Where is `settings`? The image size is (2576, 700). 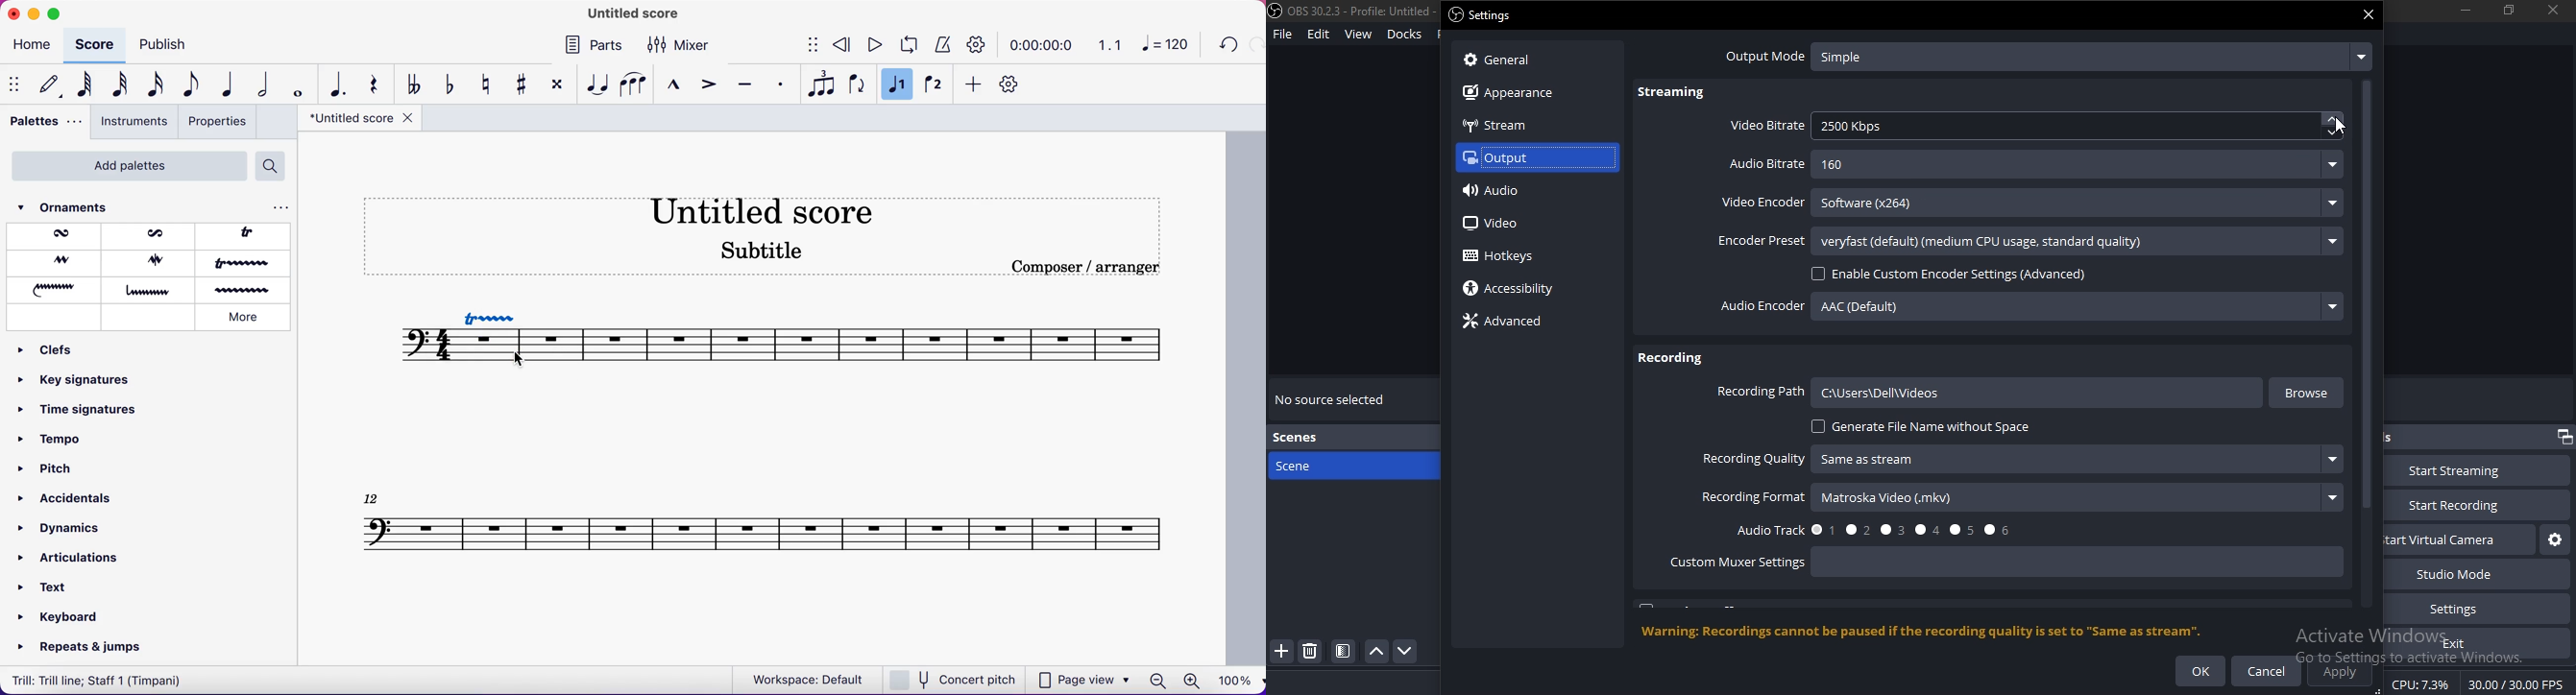 settings is located at coordinates (1485, 15).